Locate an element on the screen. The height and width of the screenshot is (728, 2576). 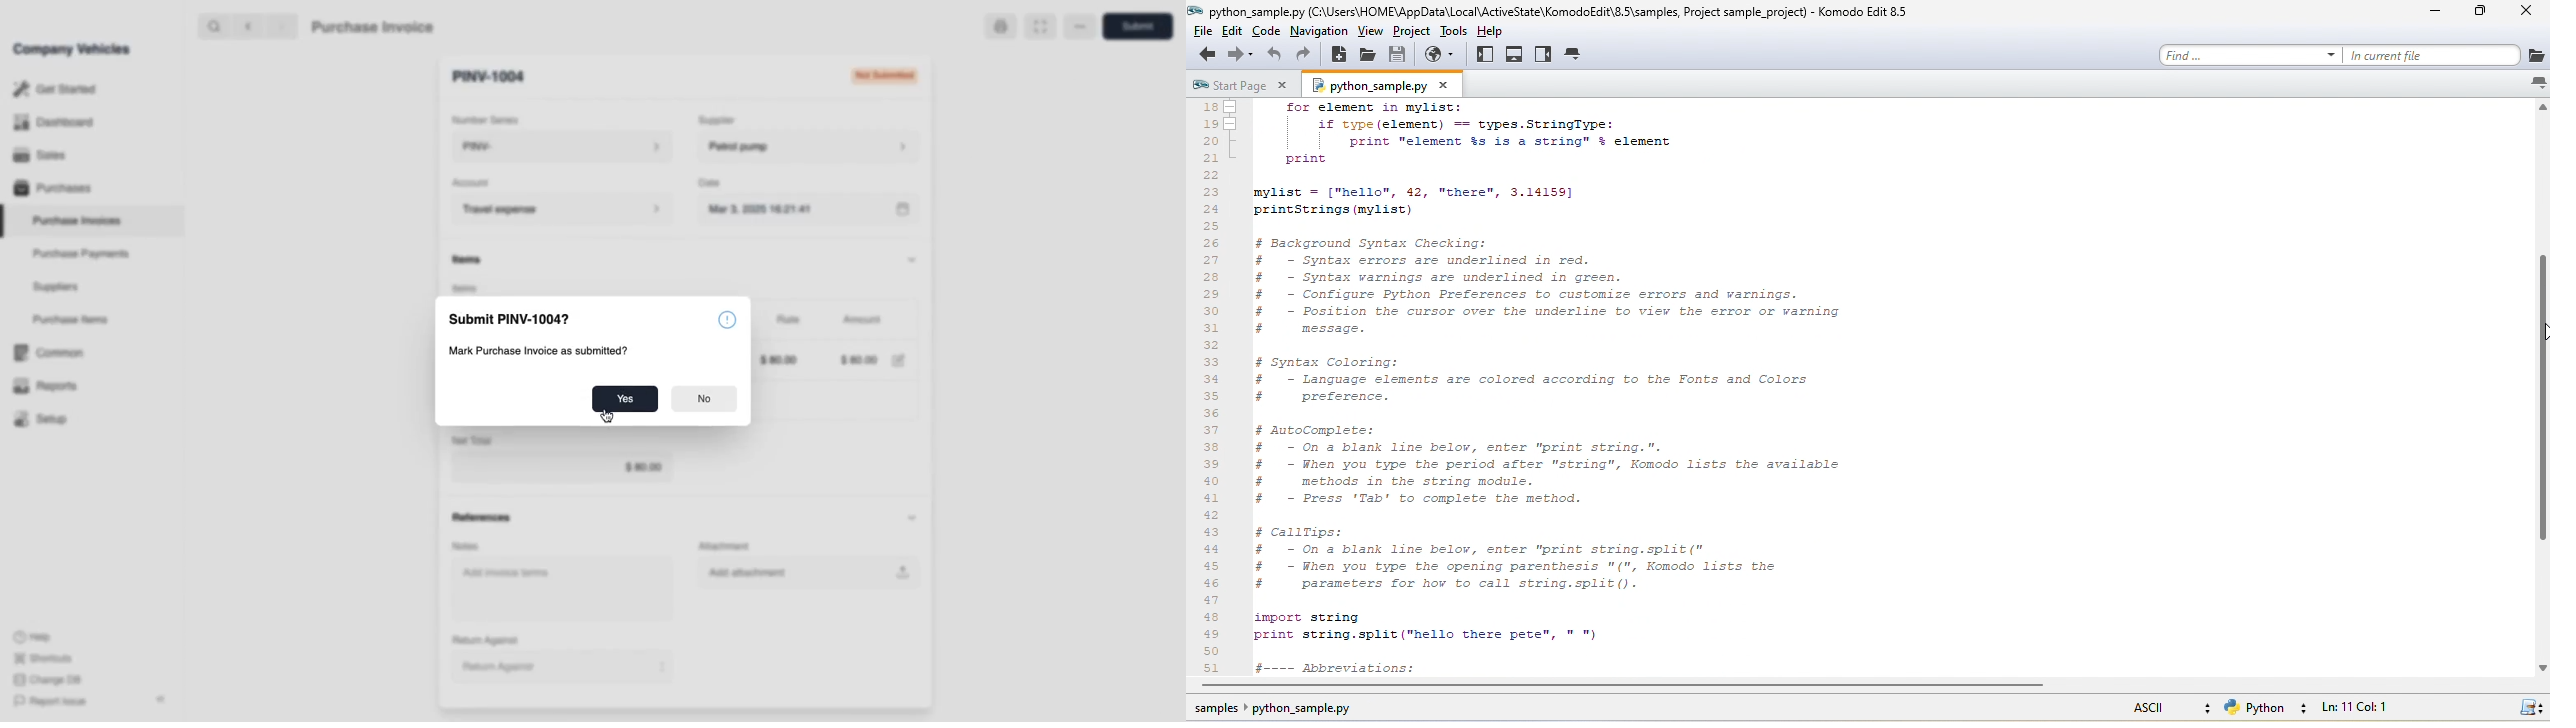
app icon is located at coordinates (1196, 11).